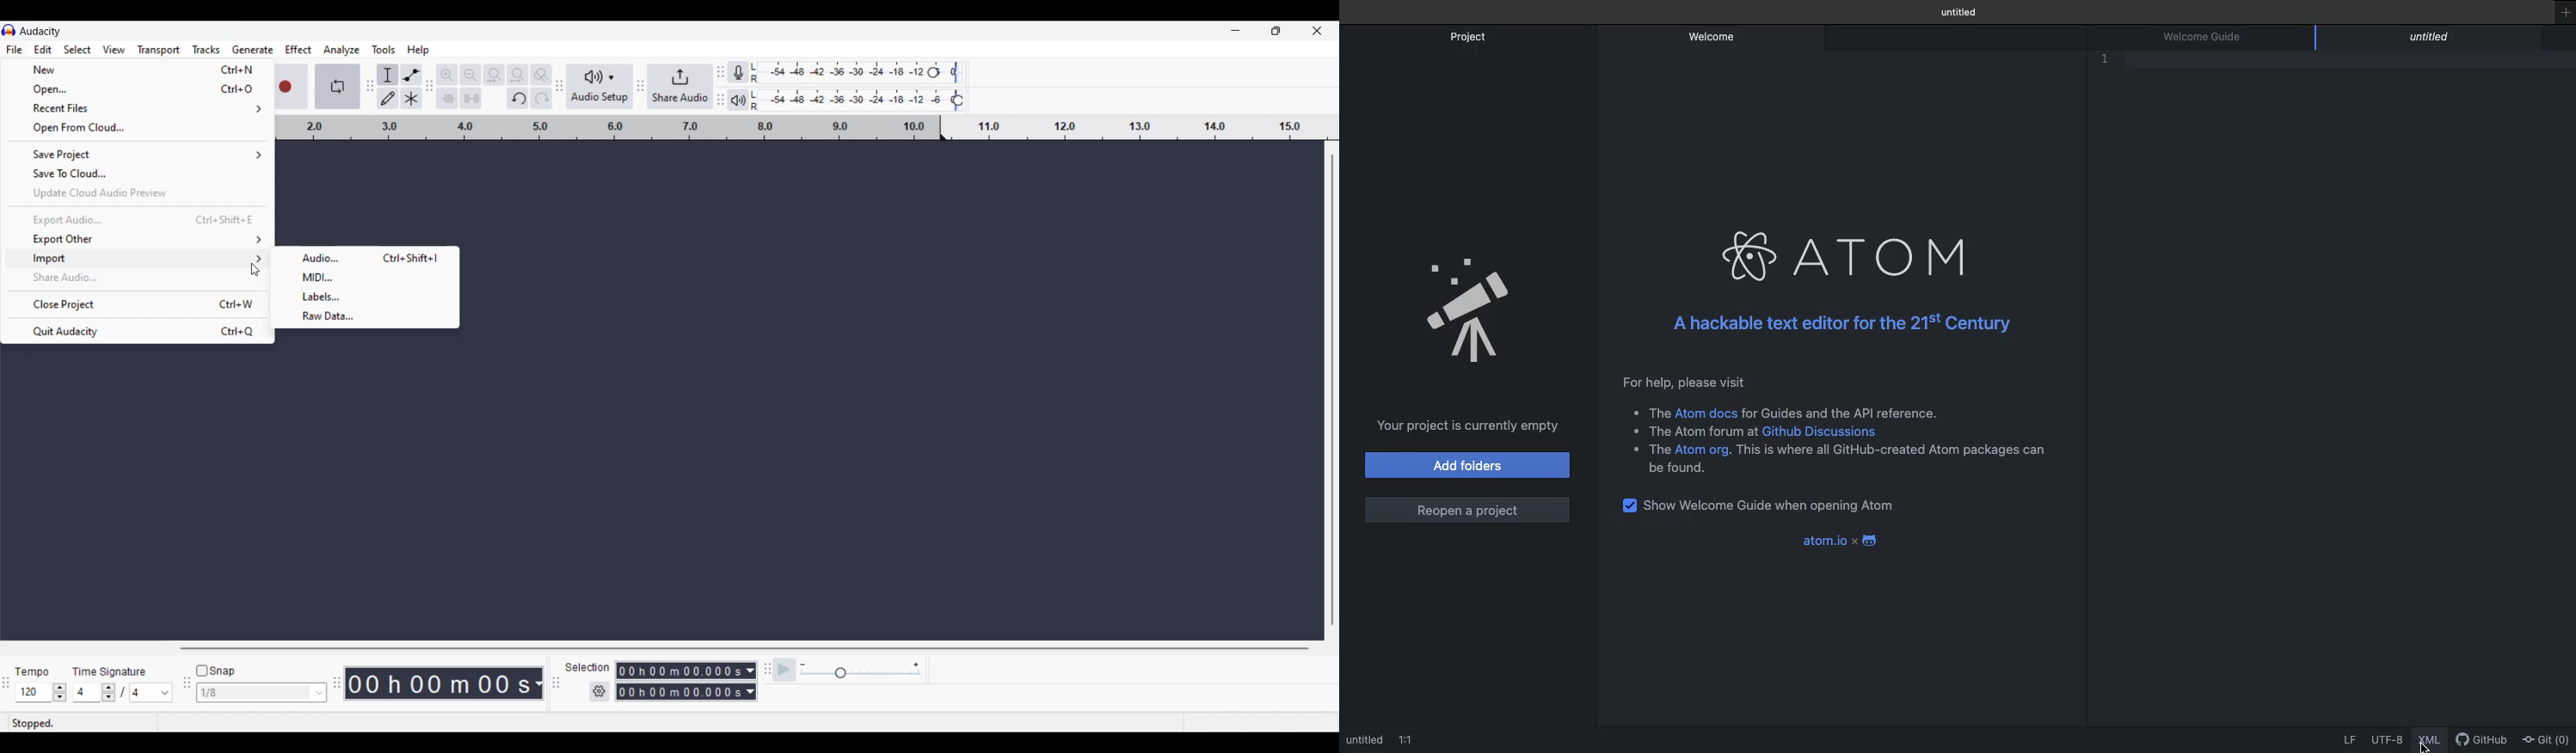 The image size is (2576, 756). What do you see at coordinates (1647, 449) in the screenshot?
I see `list item` at bounding box center [1647, 449].